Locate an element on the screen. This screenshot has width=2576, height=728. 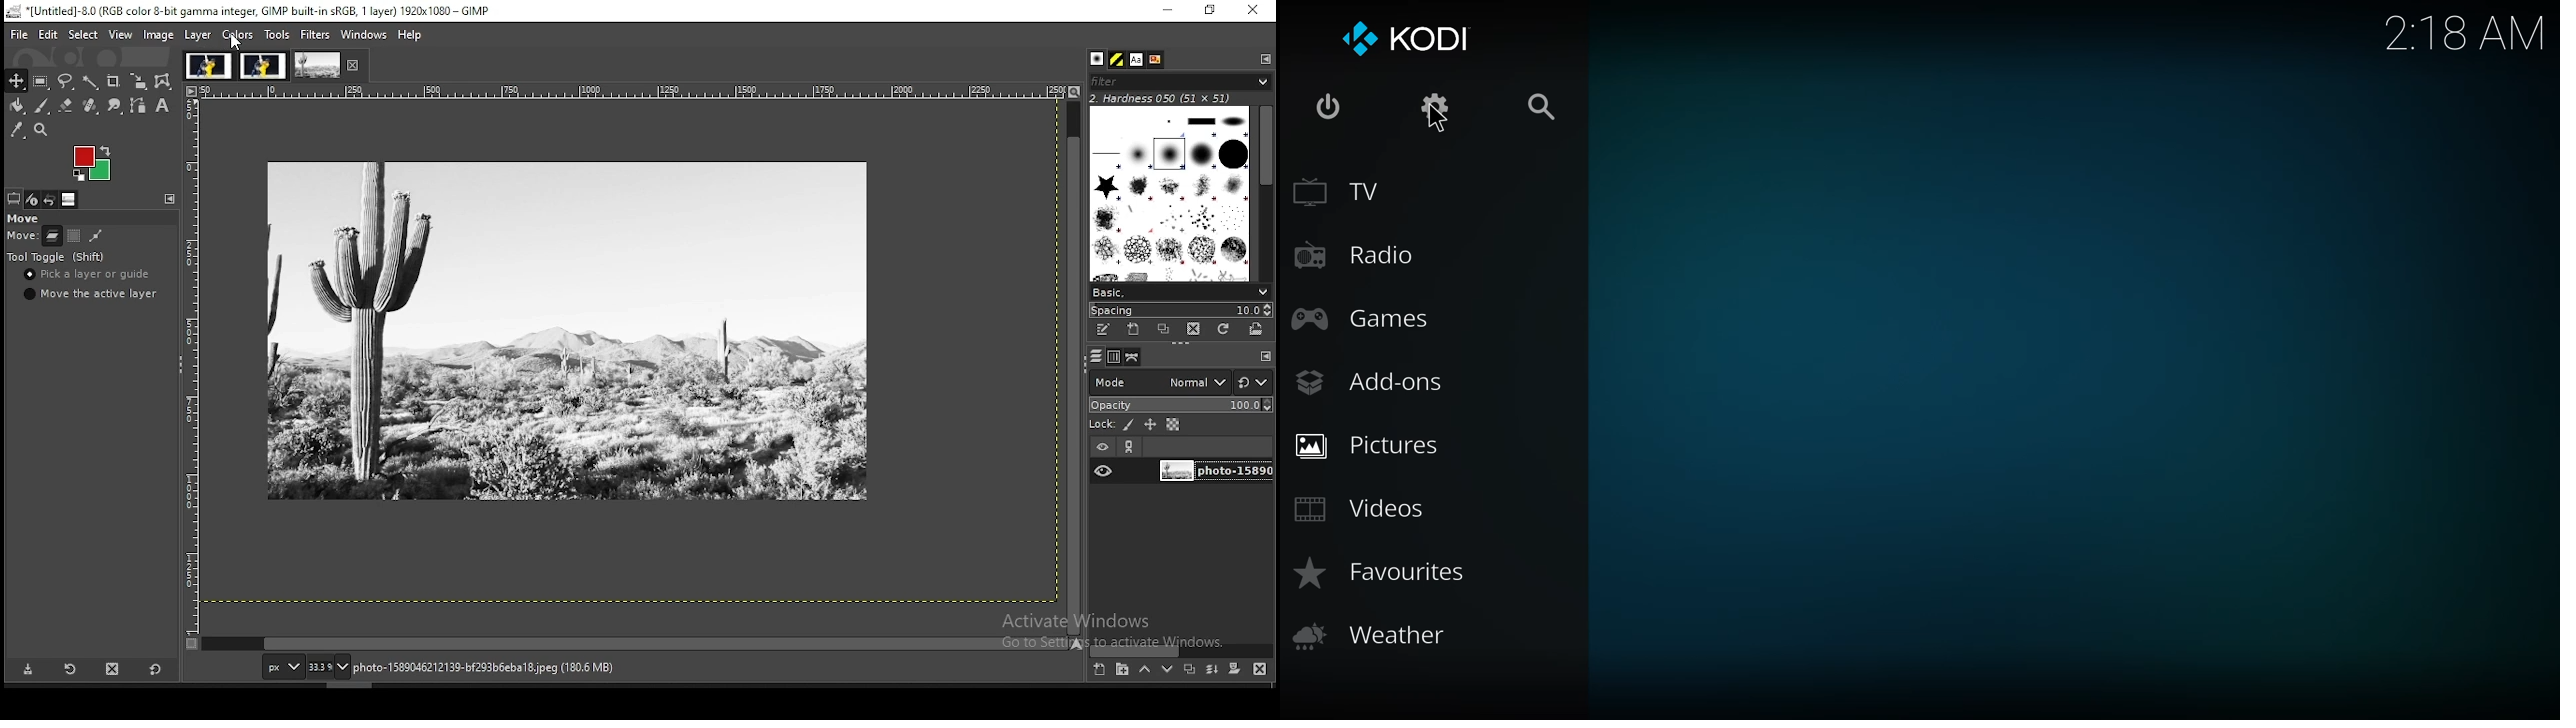
videos is located at coordinates (1363, 506).